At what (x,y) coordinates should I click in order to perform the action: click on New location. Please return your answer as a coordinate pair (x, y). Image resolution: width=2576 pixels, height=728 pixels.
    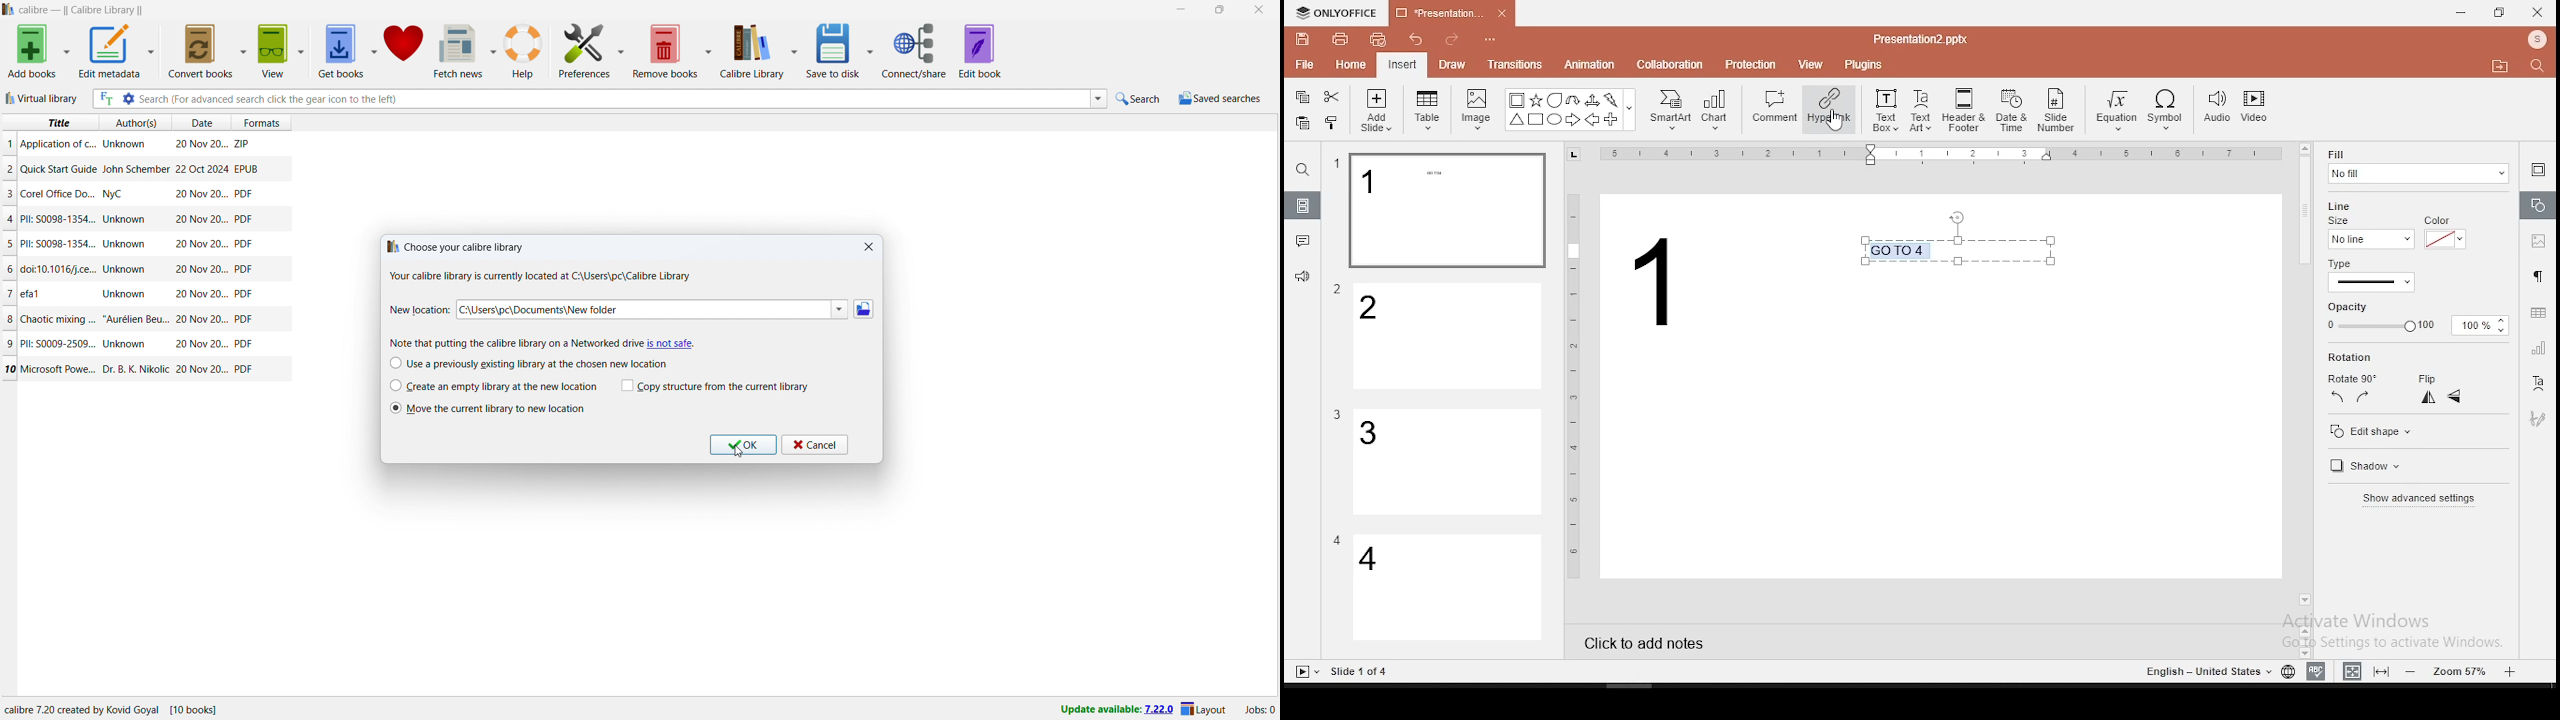
    Looking at the image, I should click on (419, 310).